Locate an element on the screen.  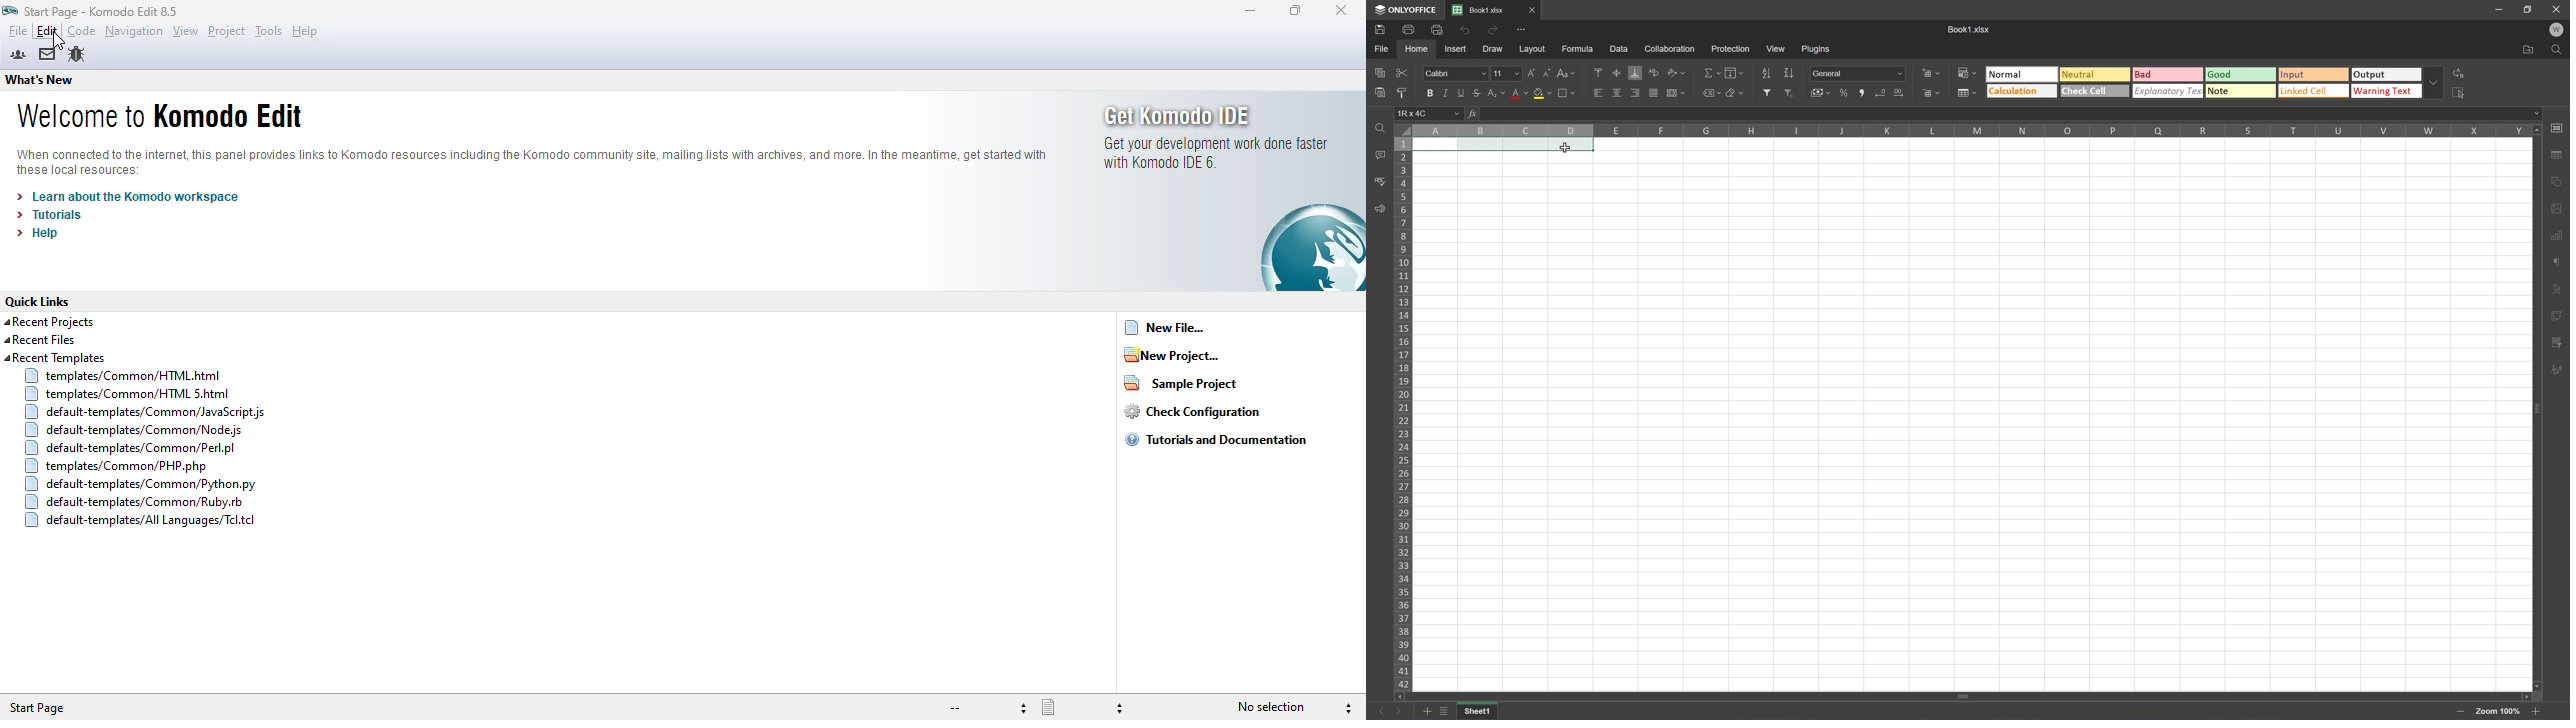
Output is located at coordinates (2390, 75).